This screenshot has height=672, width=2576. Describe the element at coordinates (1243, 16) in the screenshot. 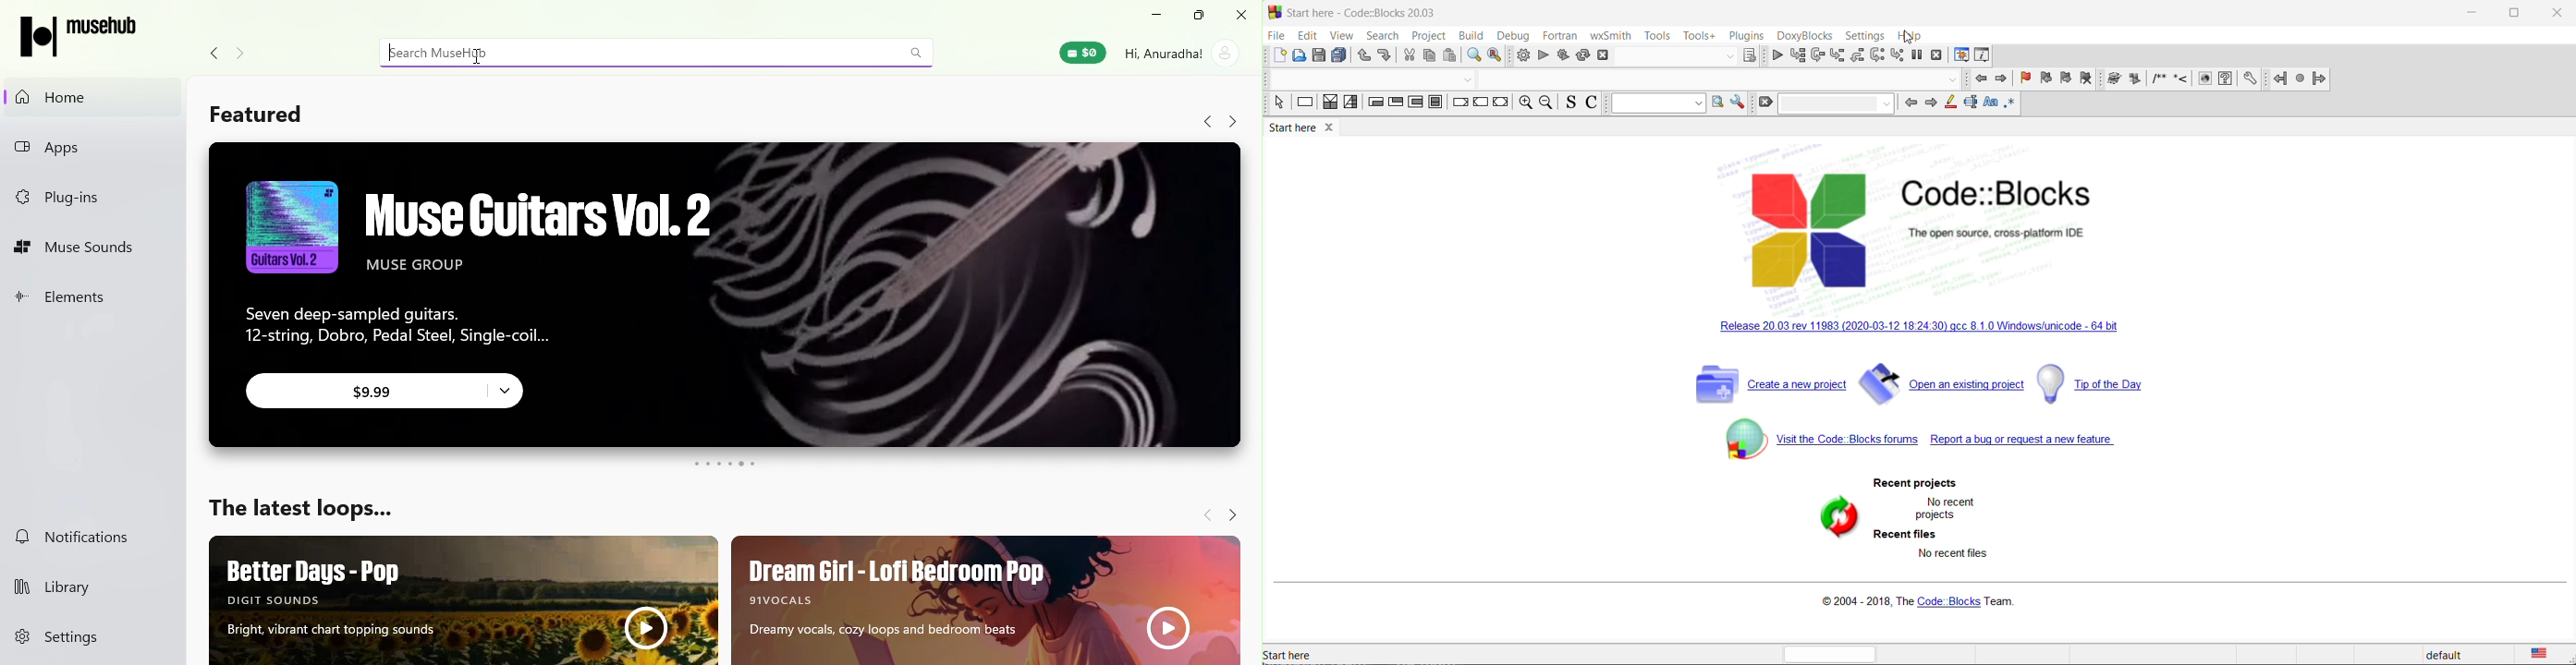

I see `Close` at that location.